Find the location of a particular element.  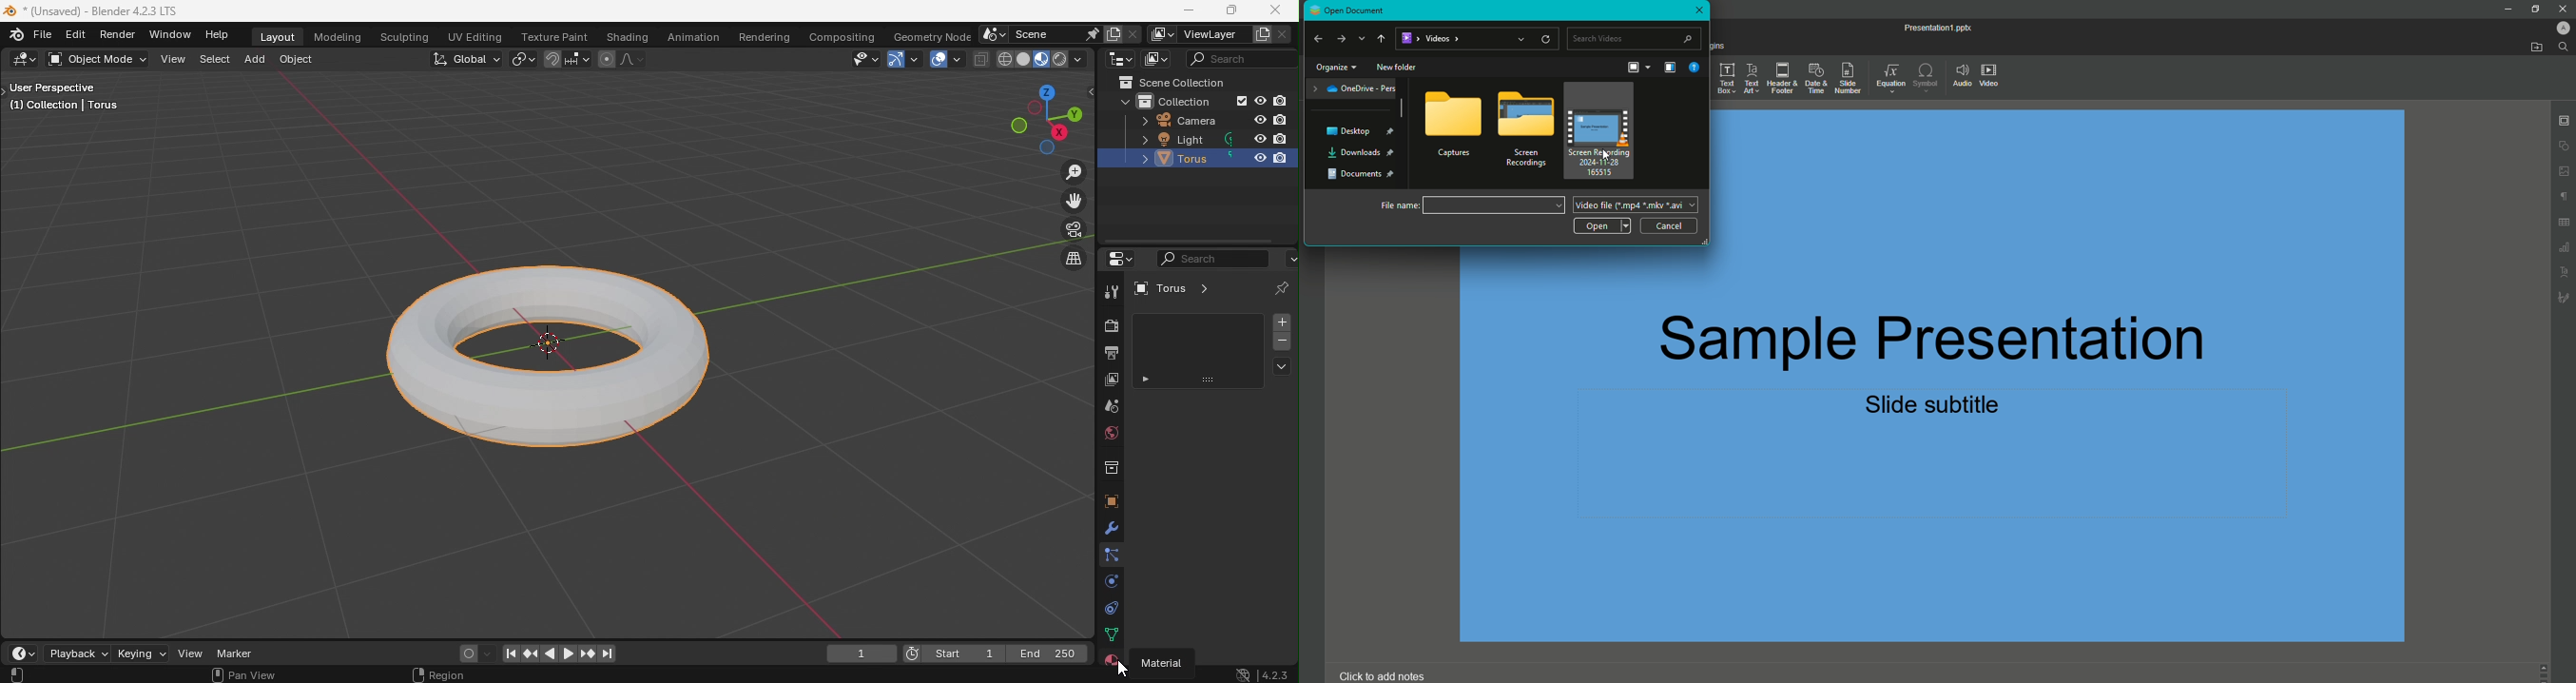

Marker is located at coordinates (235, 654).